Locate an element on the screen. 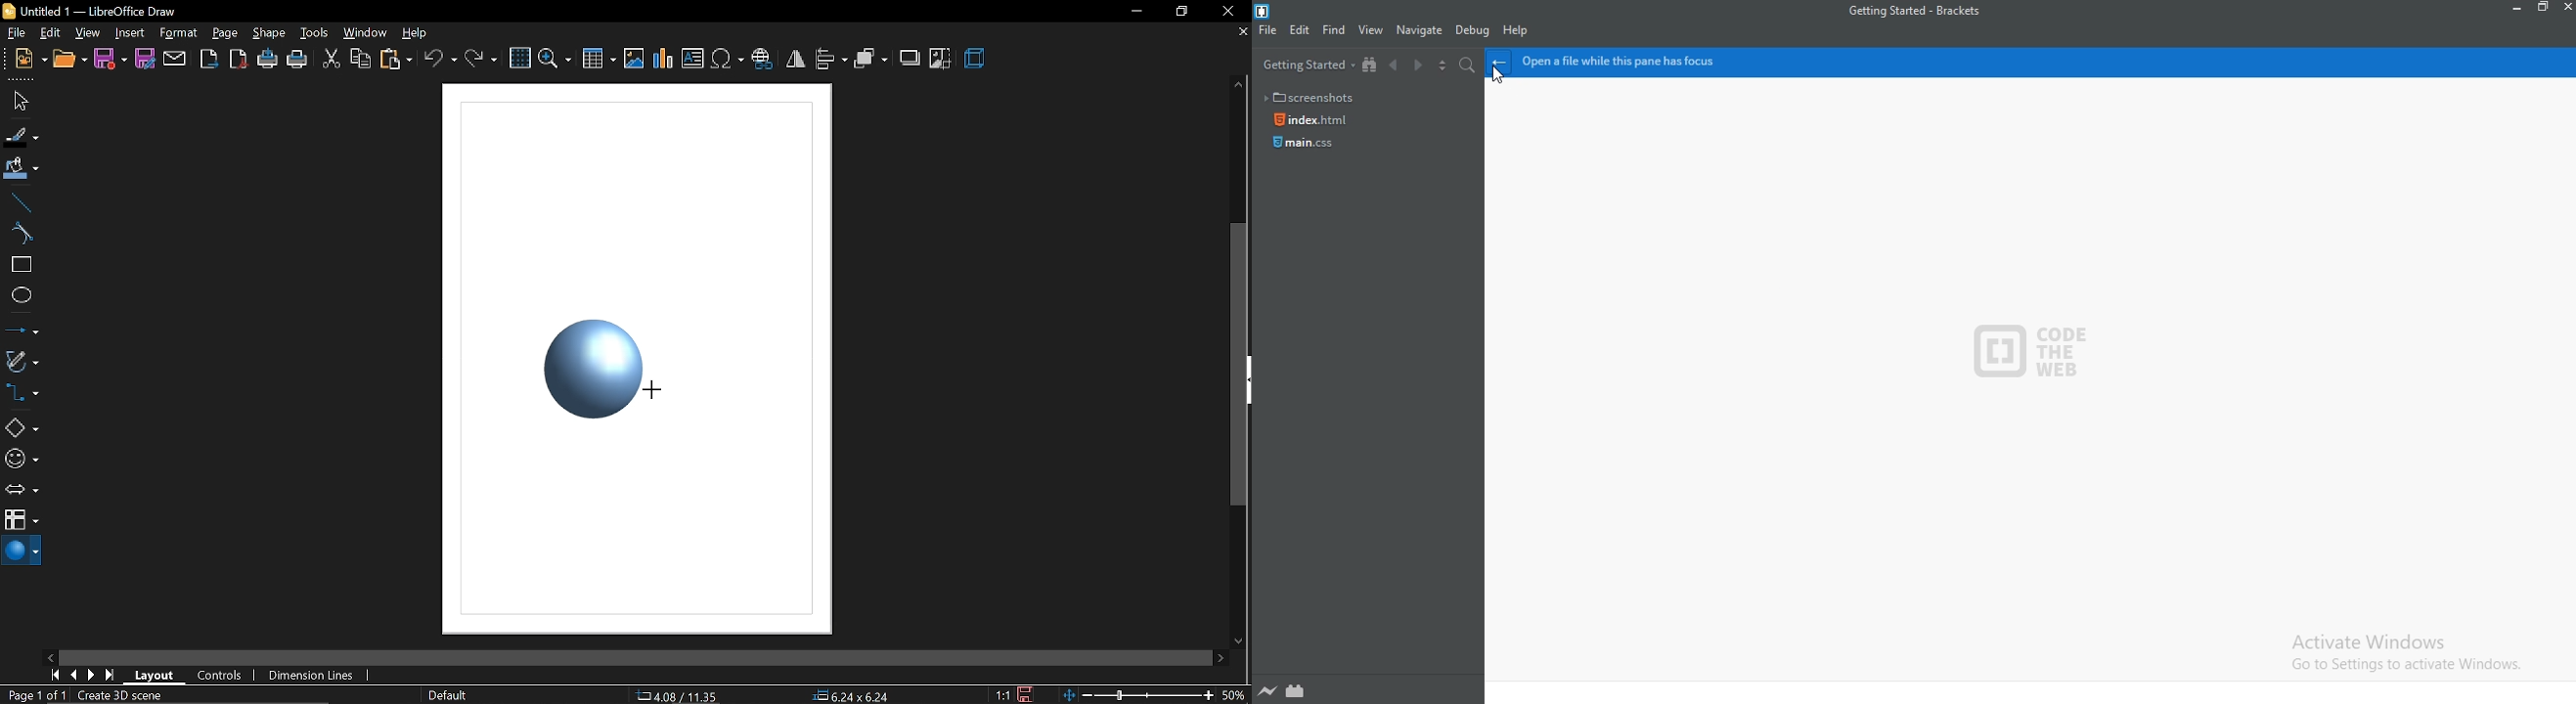 The width and height of the screenshot is (2576, 728). previous page is located at coordinates (75, 675).